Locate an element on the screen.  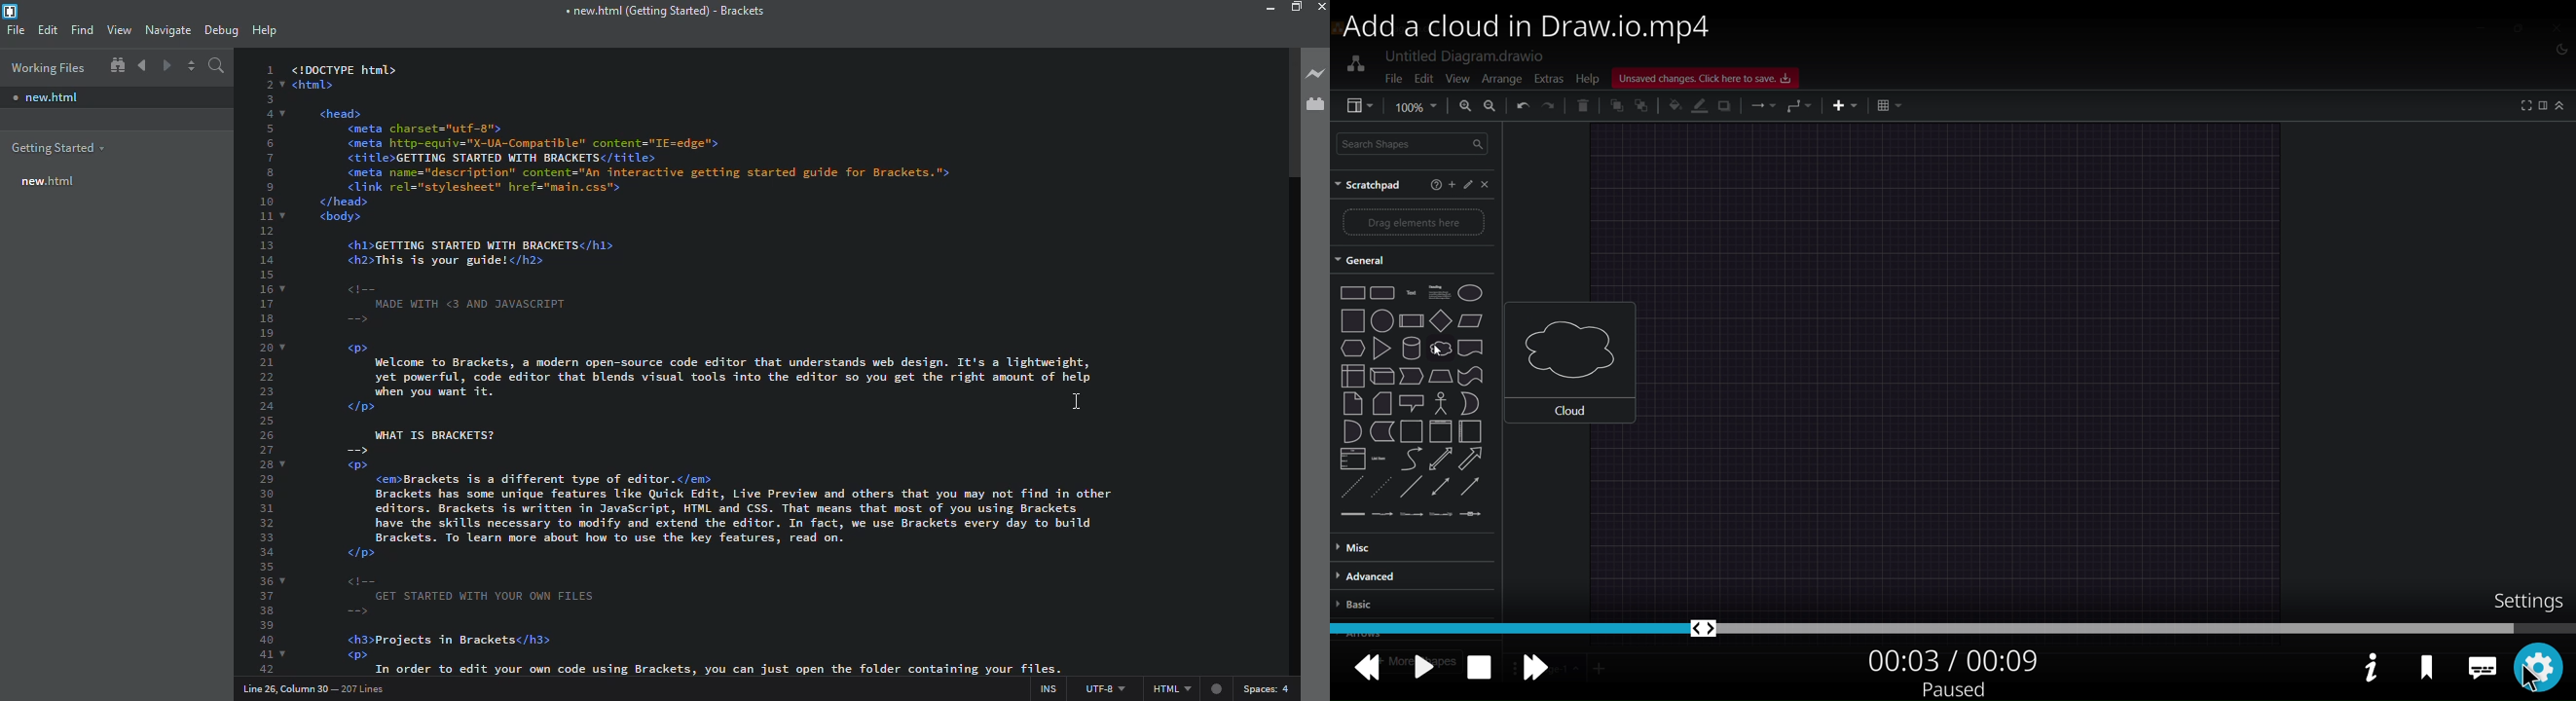
setting is located at coordinates (2540, 665).